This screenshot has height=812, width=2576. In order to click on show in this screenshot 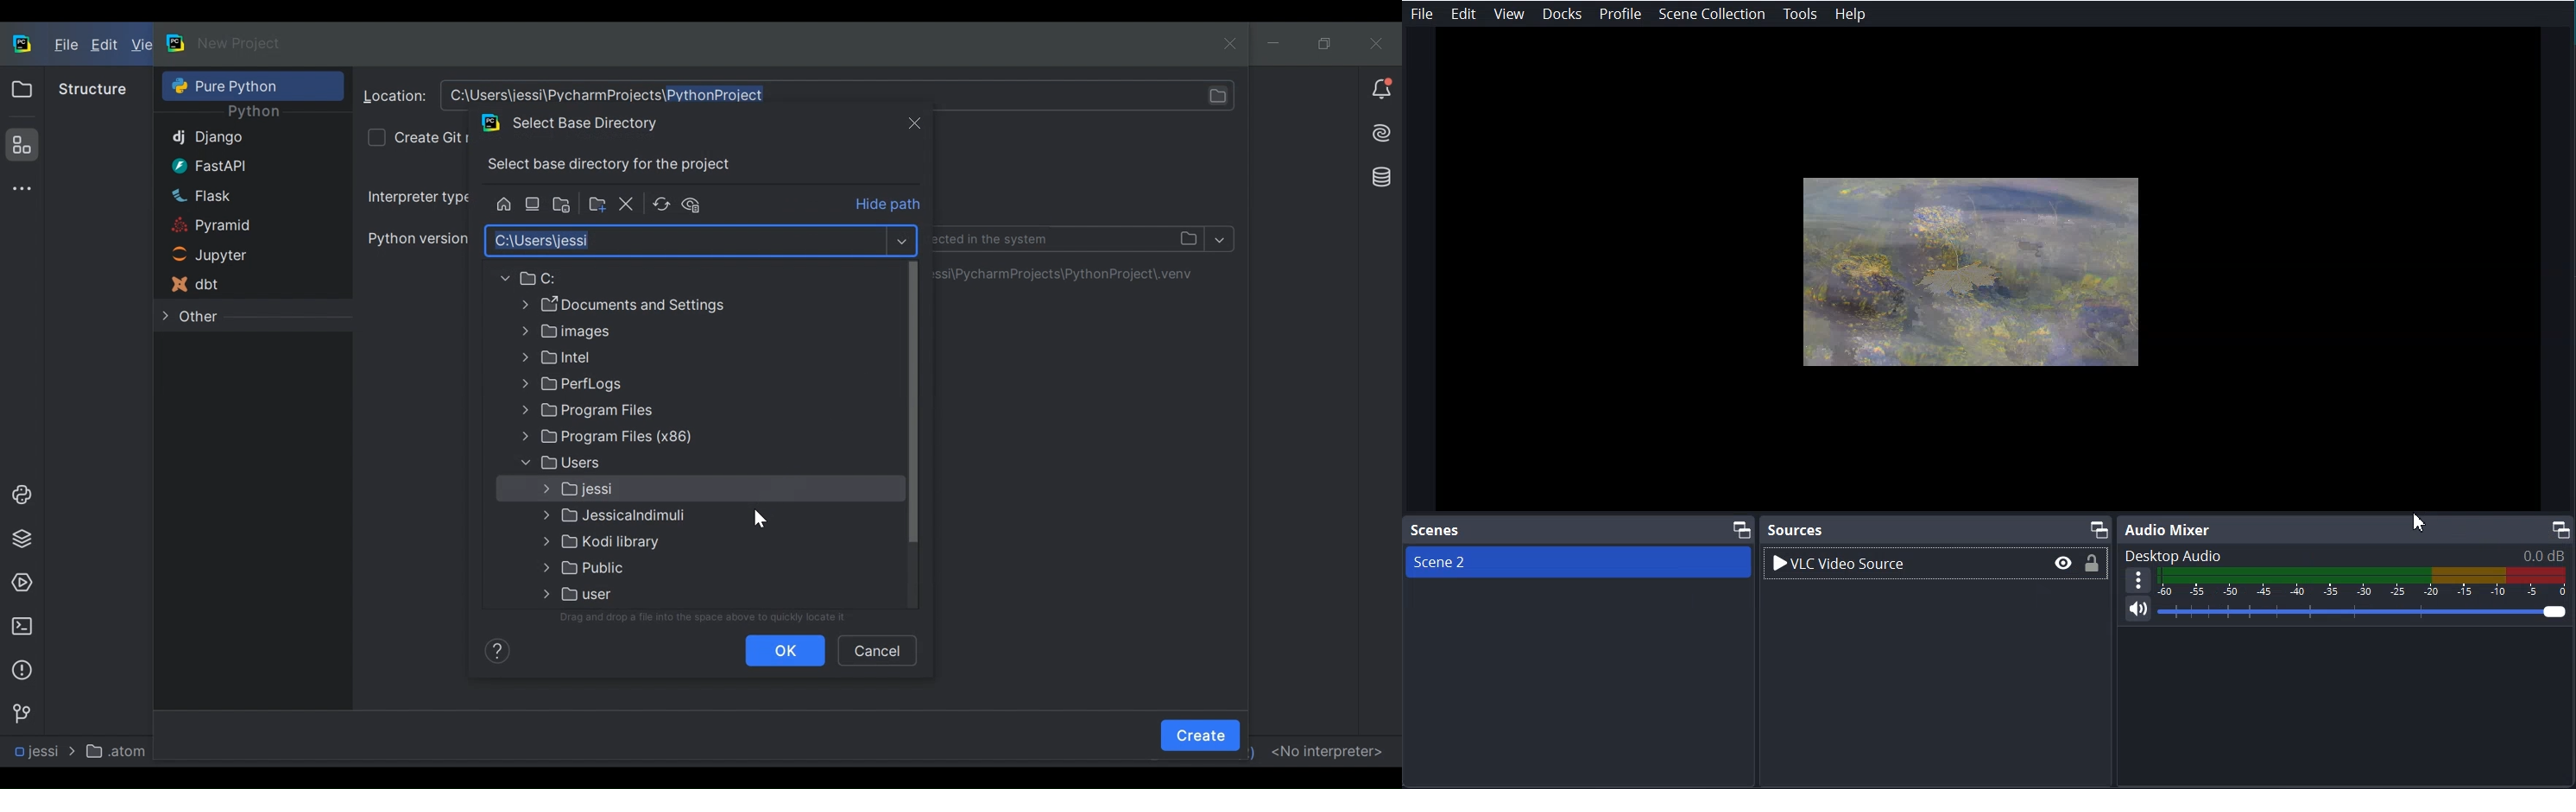, I will do `click(902, 240)`.